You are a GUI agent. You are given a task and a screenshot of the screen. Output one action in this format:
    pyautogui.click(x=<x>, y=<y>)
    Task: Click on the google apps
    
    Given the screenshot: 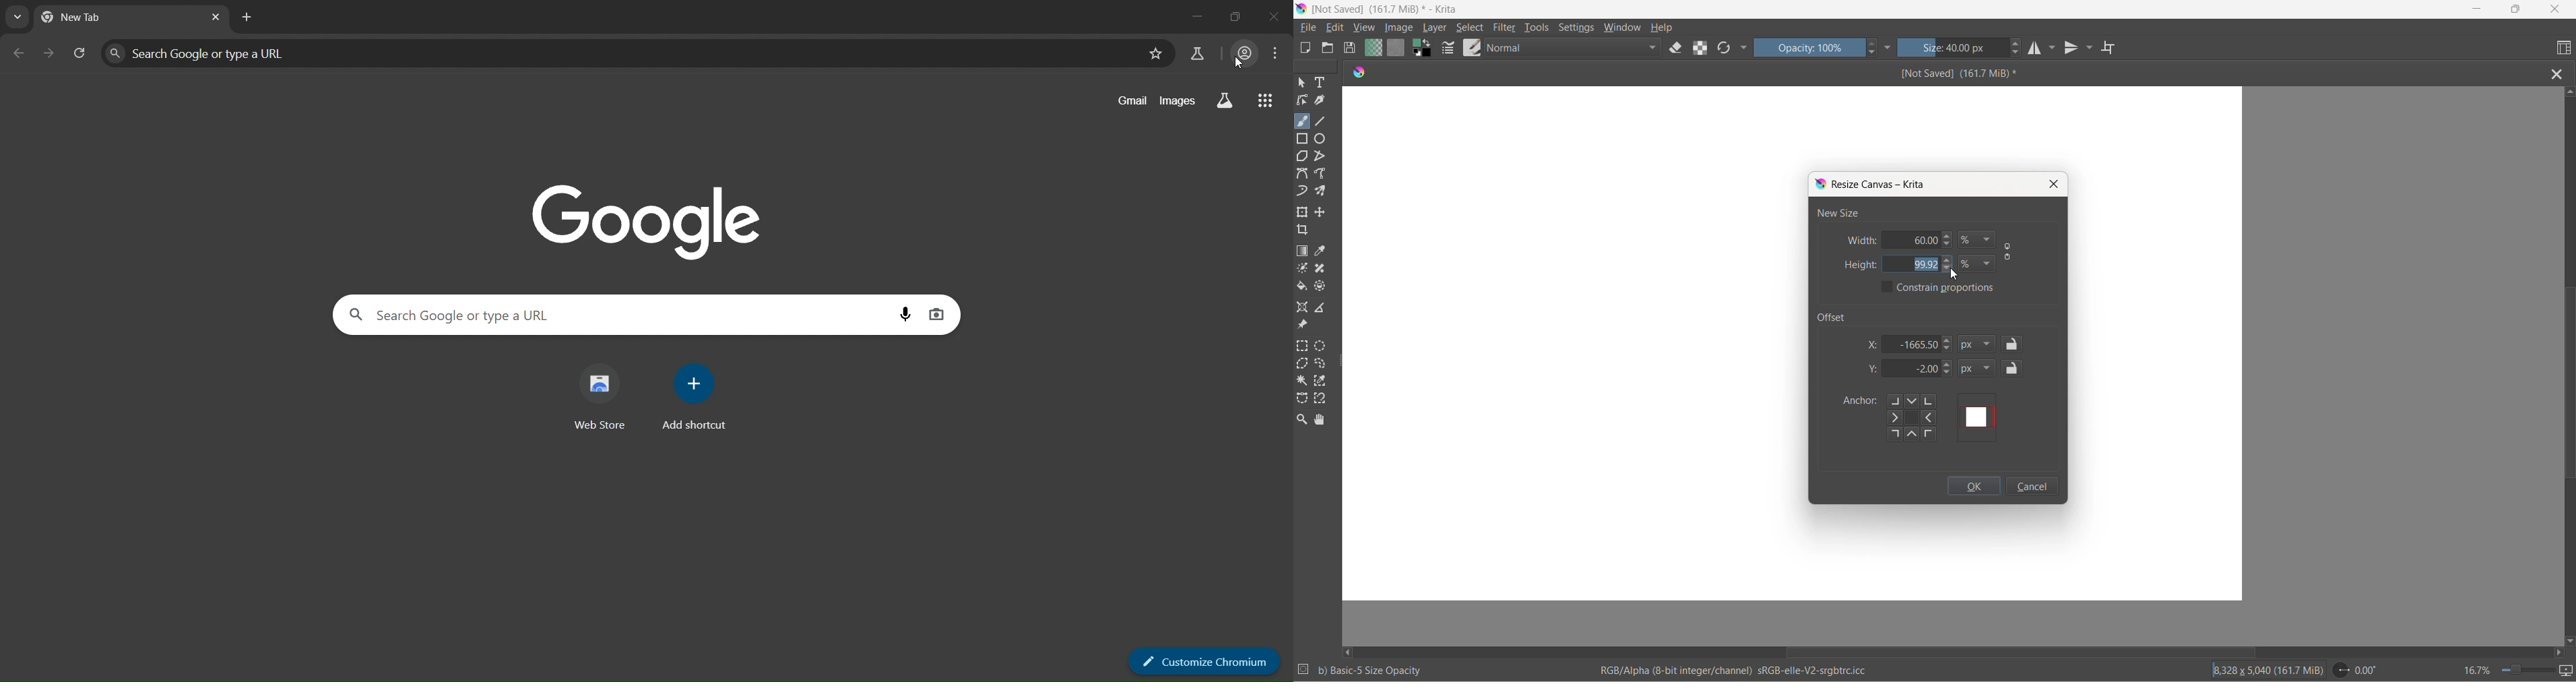 What is the action you would take?
    pyautogui.click(x=1268, y=102)
    